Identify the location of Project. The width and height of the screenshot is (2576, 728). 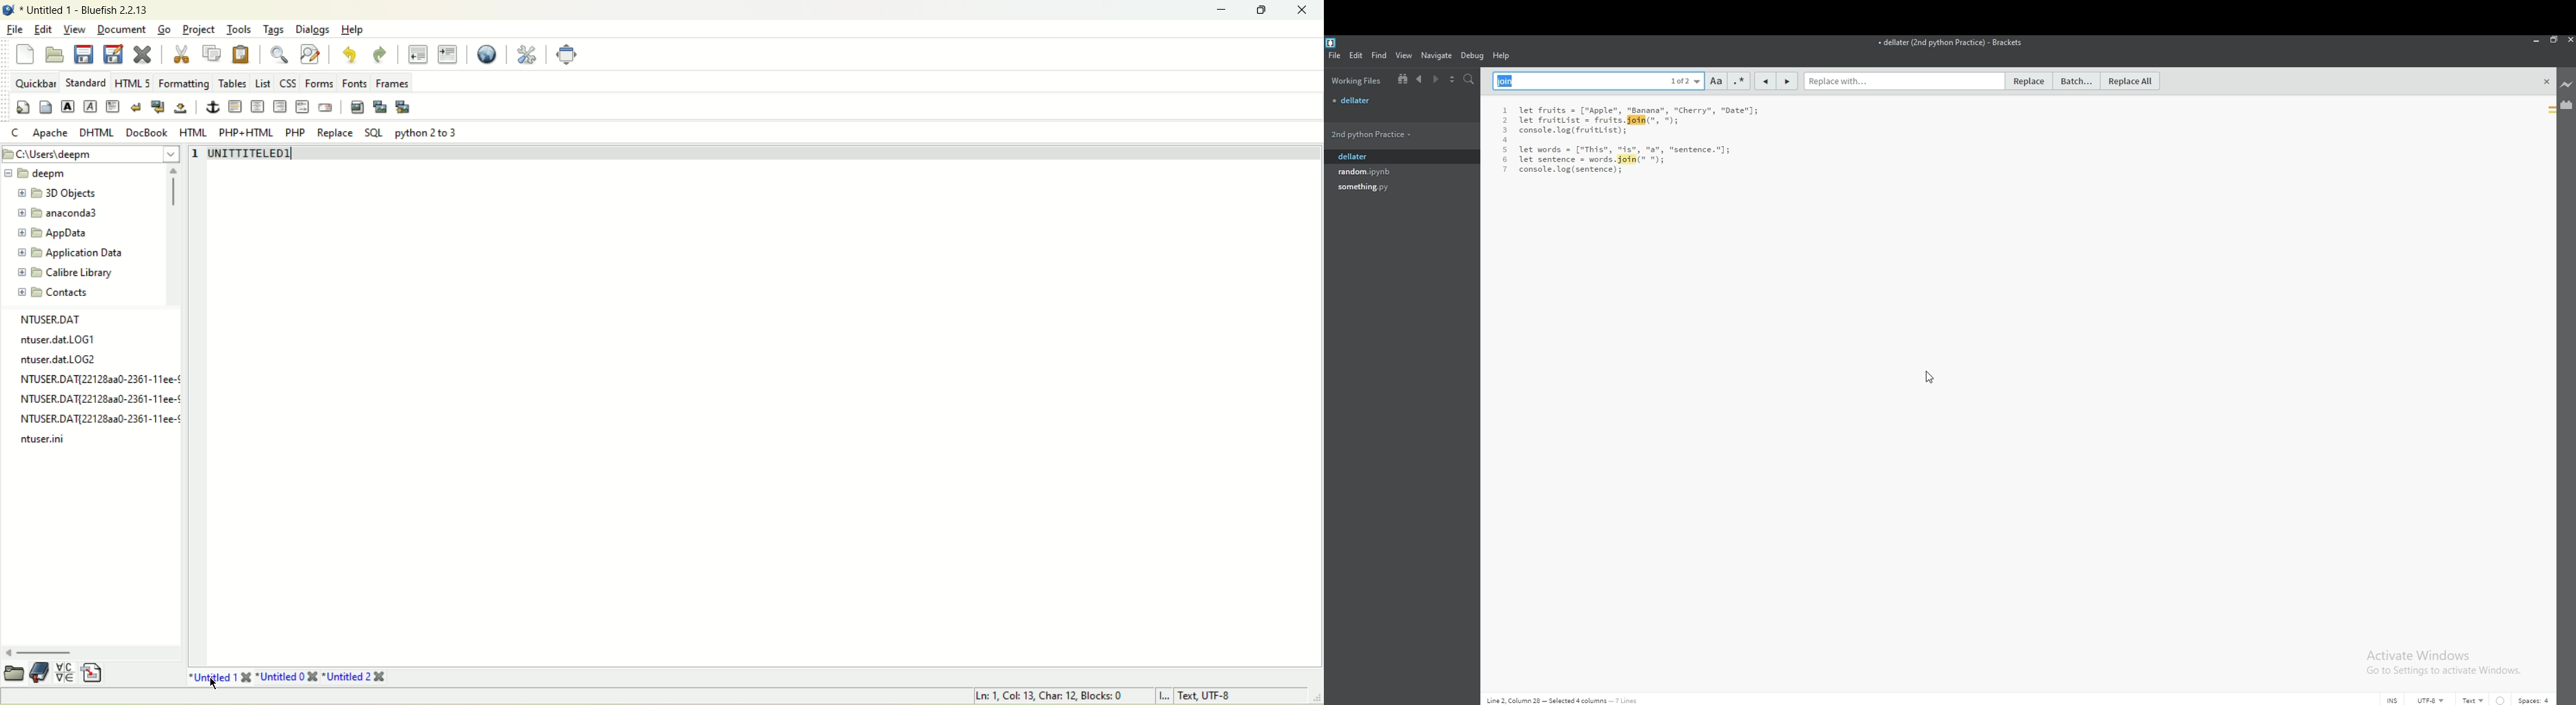
(198, 28).